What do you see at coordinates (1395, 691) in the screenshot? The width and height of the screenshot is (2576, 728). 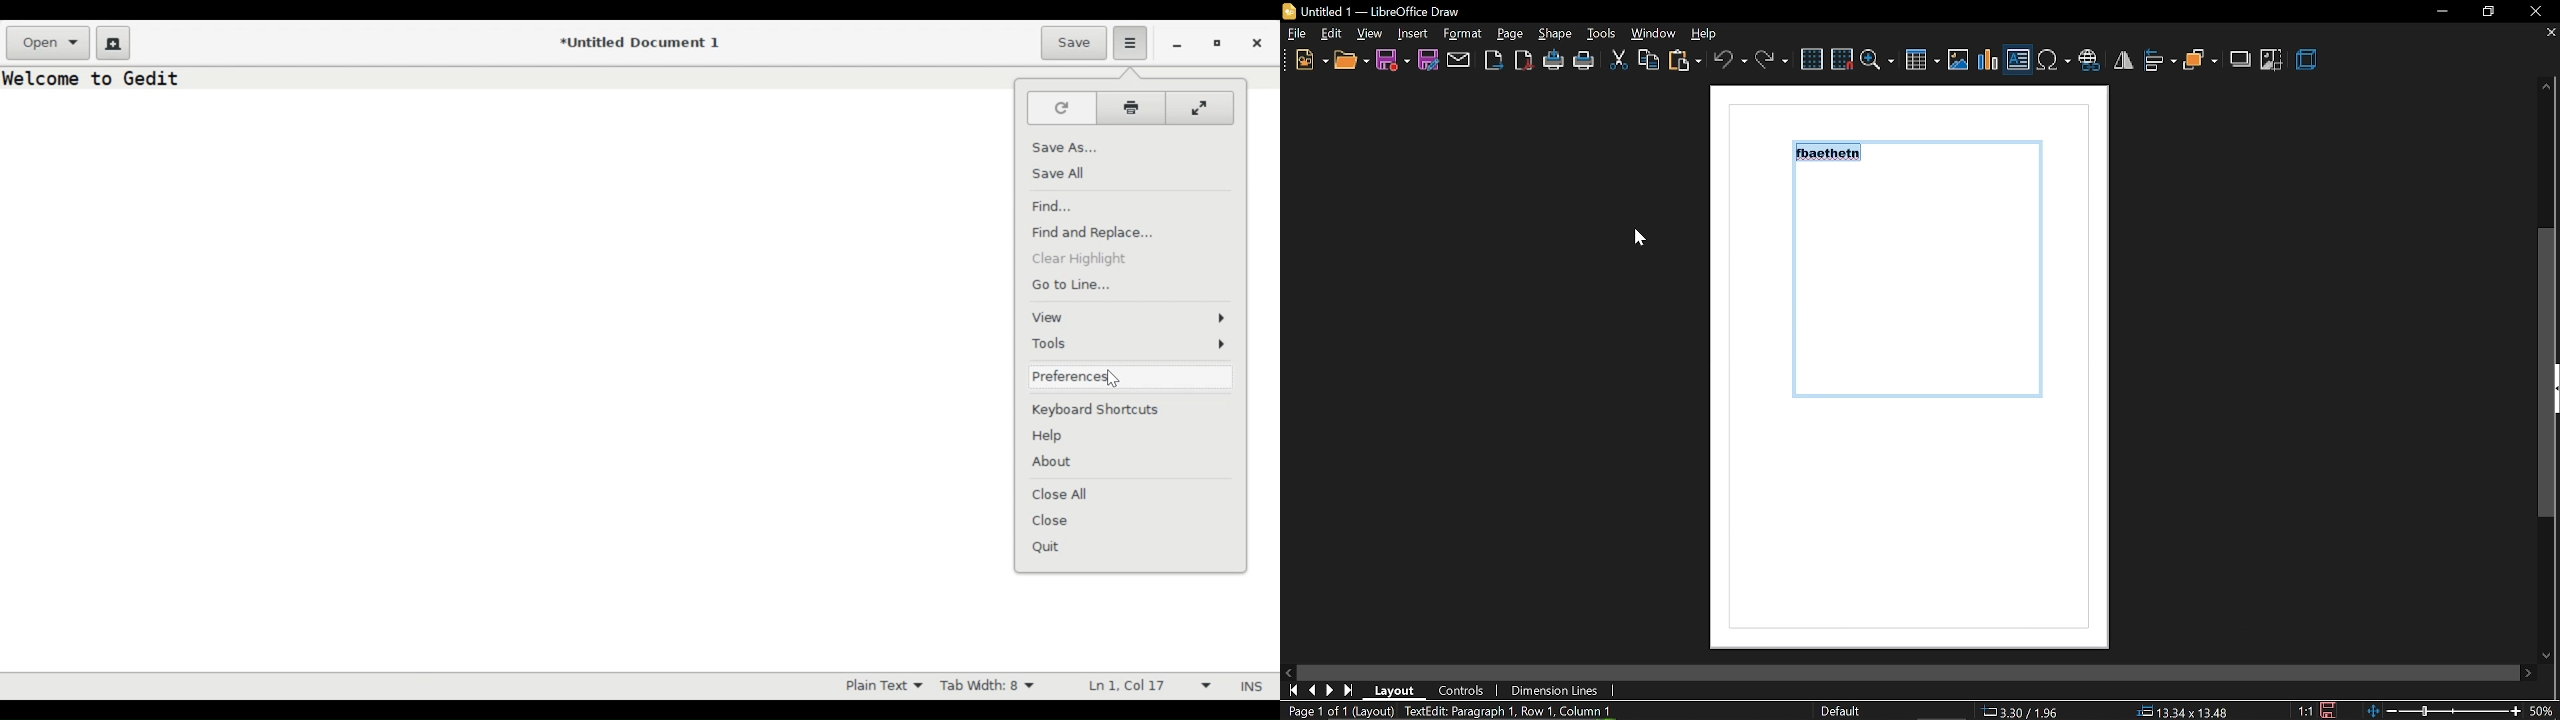 I see `layout` at bounding box center [1395, 691].